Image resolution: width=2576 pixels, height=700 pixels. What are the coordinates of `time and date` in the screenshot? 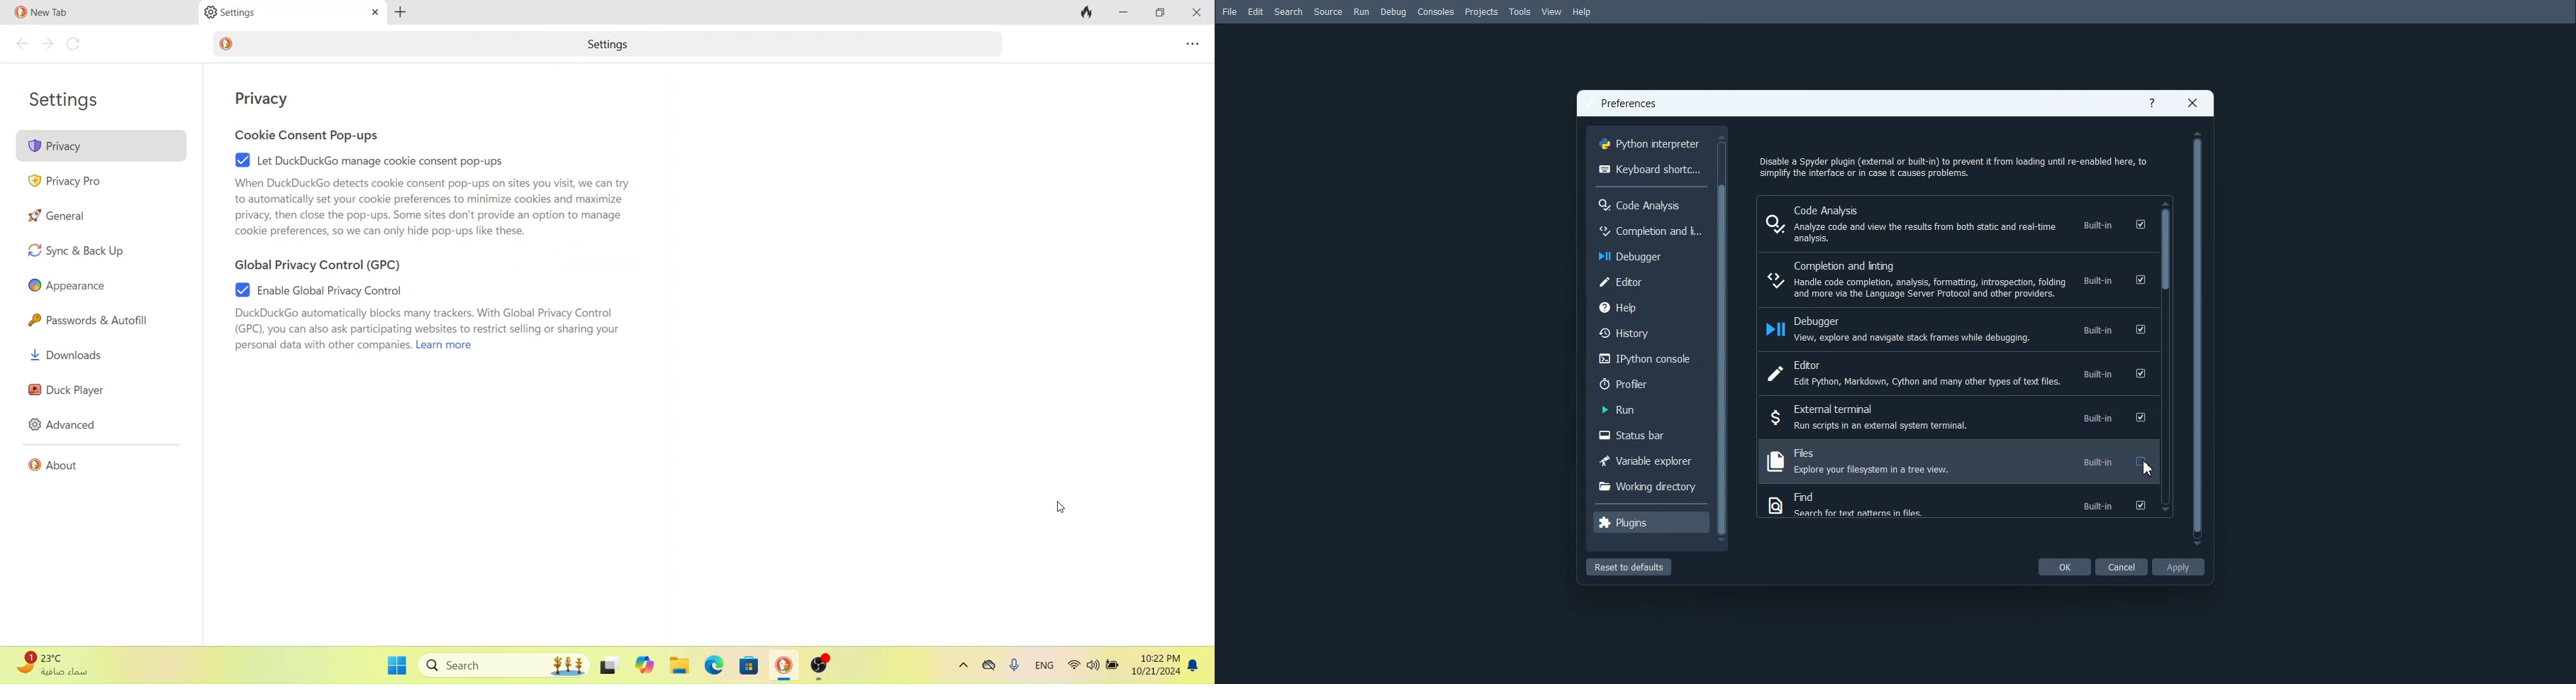 It's located at (1155, 668).